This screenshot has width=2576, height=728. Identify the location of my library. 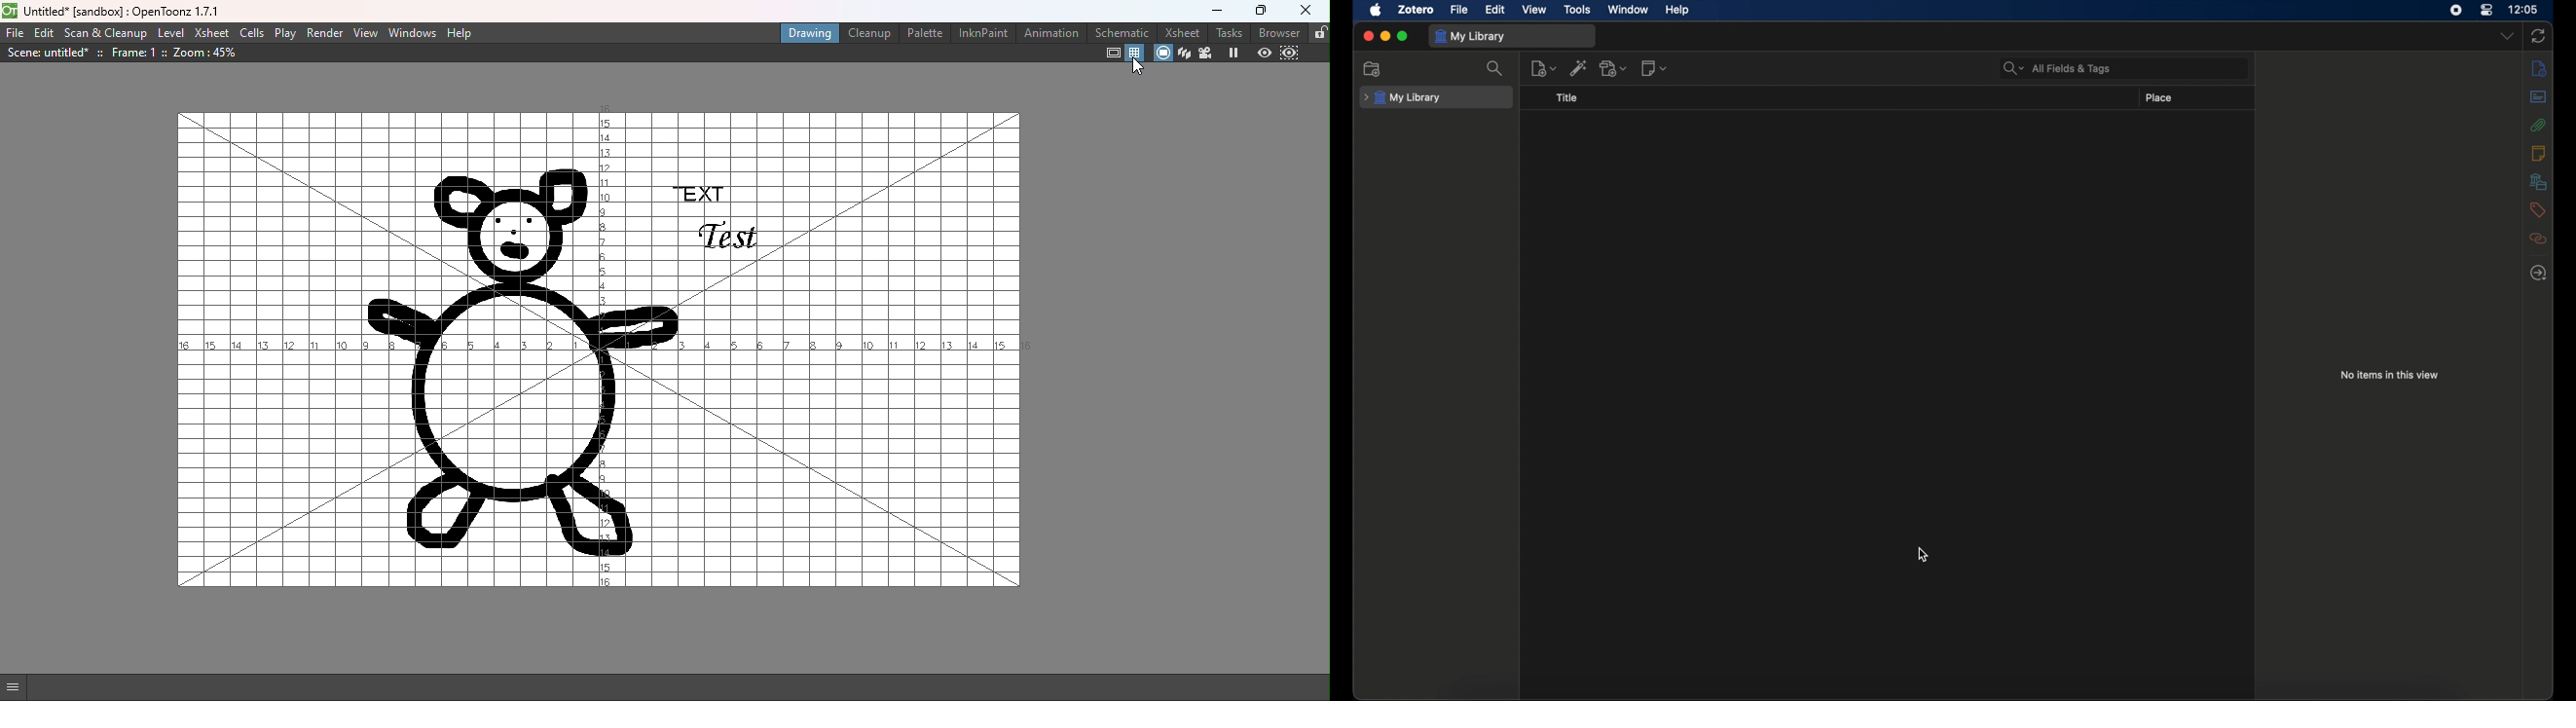
(1401, 98).